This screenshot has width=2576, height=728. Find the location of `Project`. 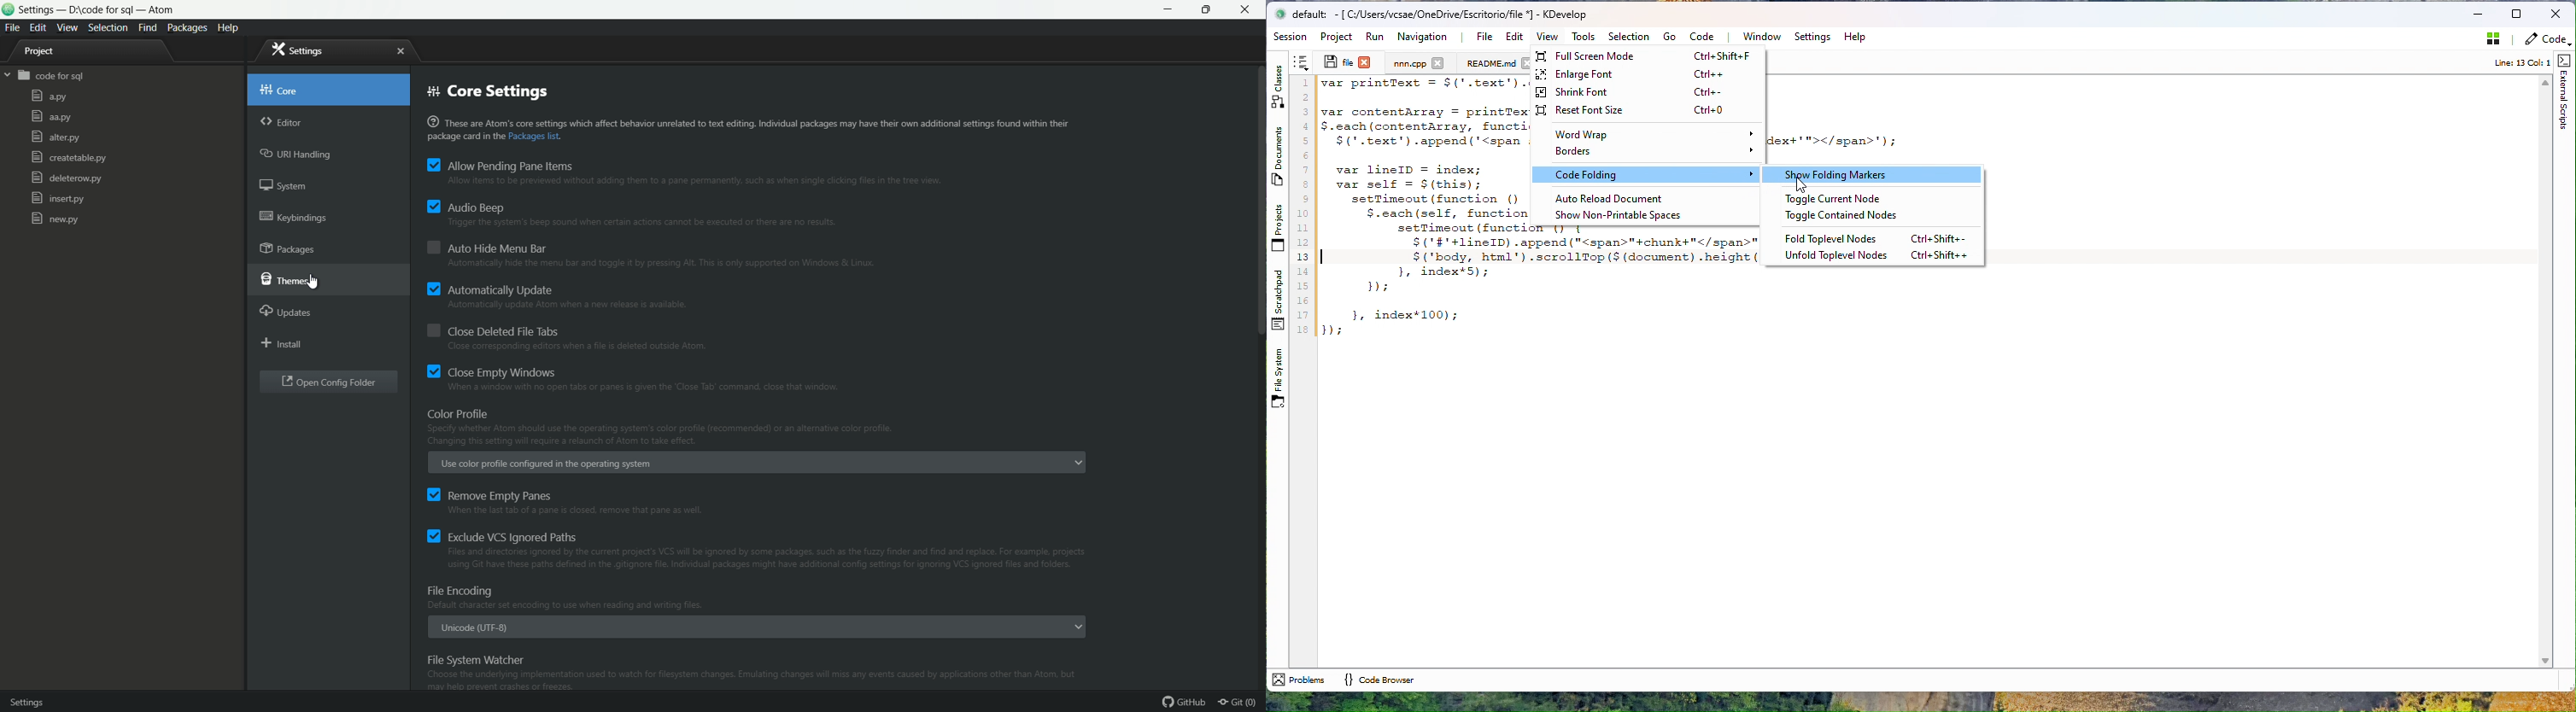

Project is located at coordinates (1410, 63).